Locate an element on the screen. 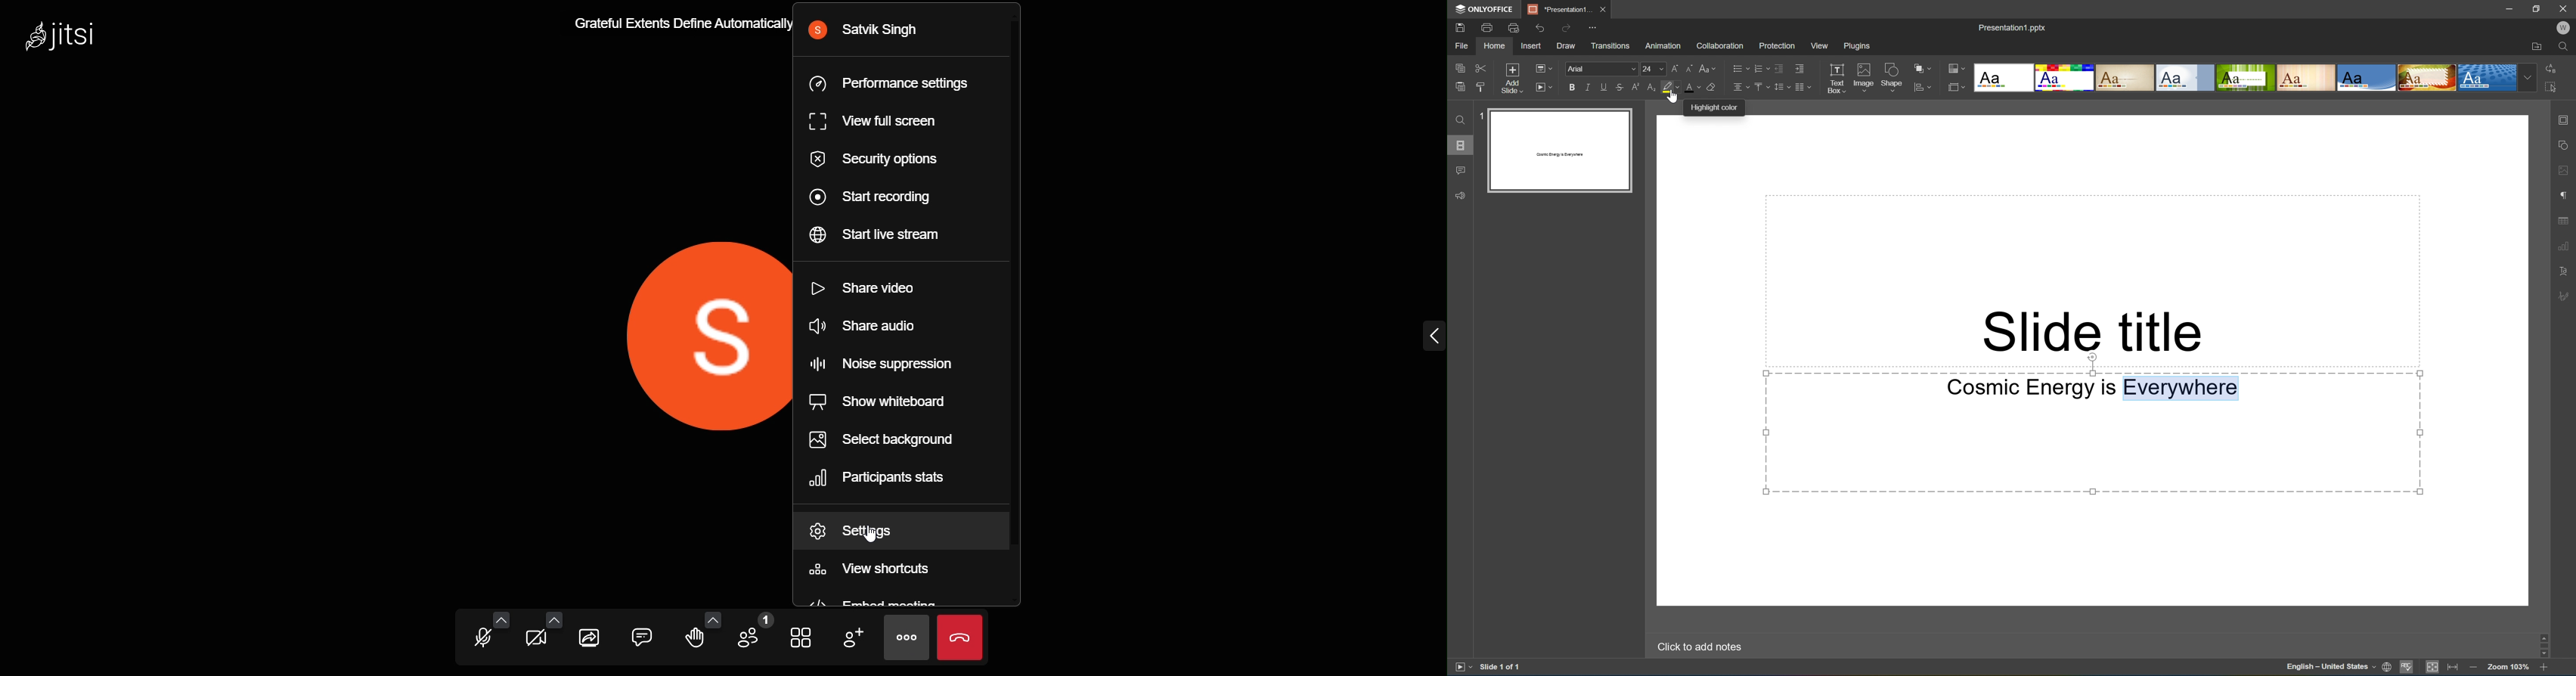 This screenshot has height=700, width=2576. logo is located at coordinates (66, 36).